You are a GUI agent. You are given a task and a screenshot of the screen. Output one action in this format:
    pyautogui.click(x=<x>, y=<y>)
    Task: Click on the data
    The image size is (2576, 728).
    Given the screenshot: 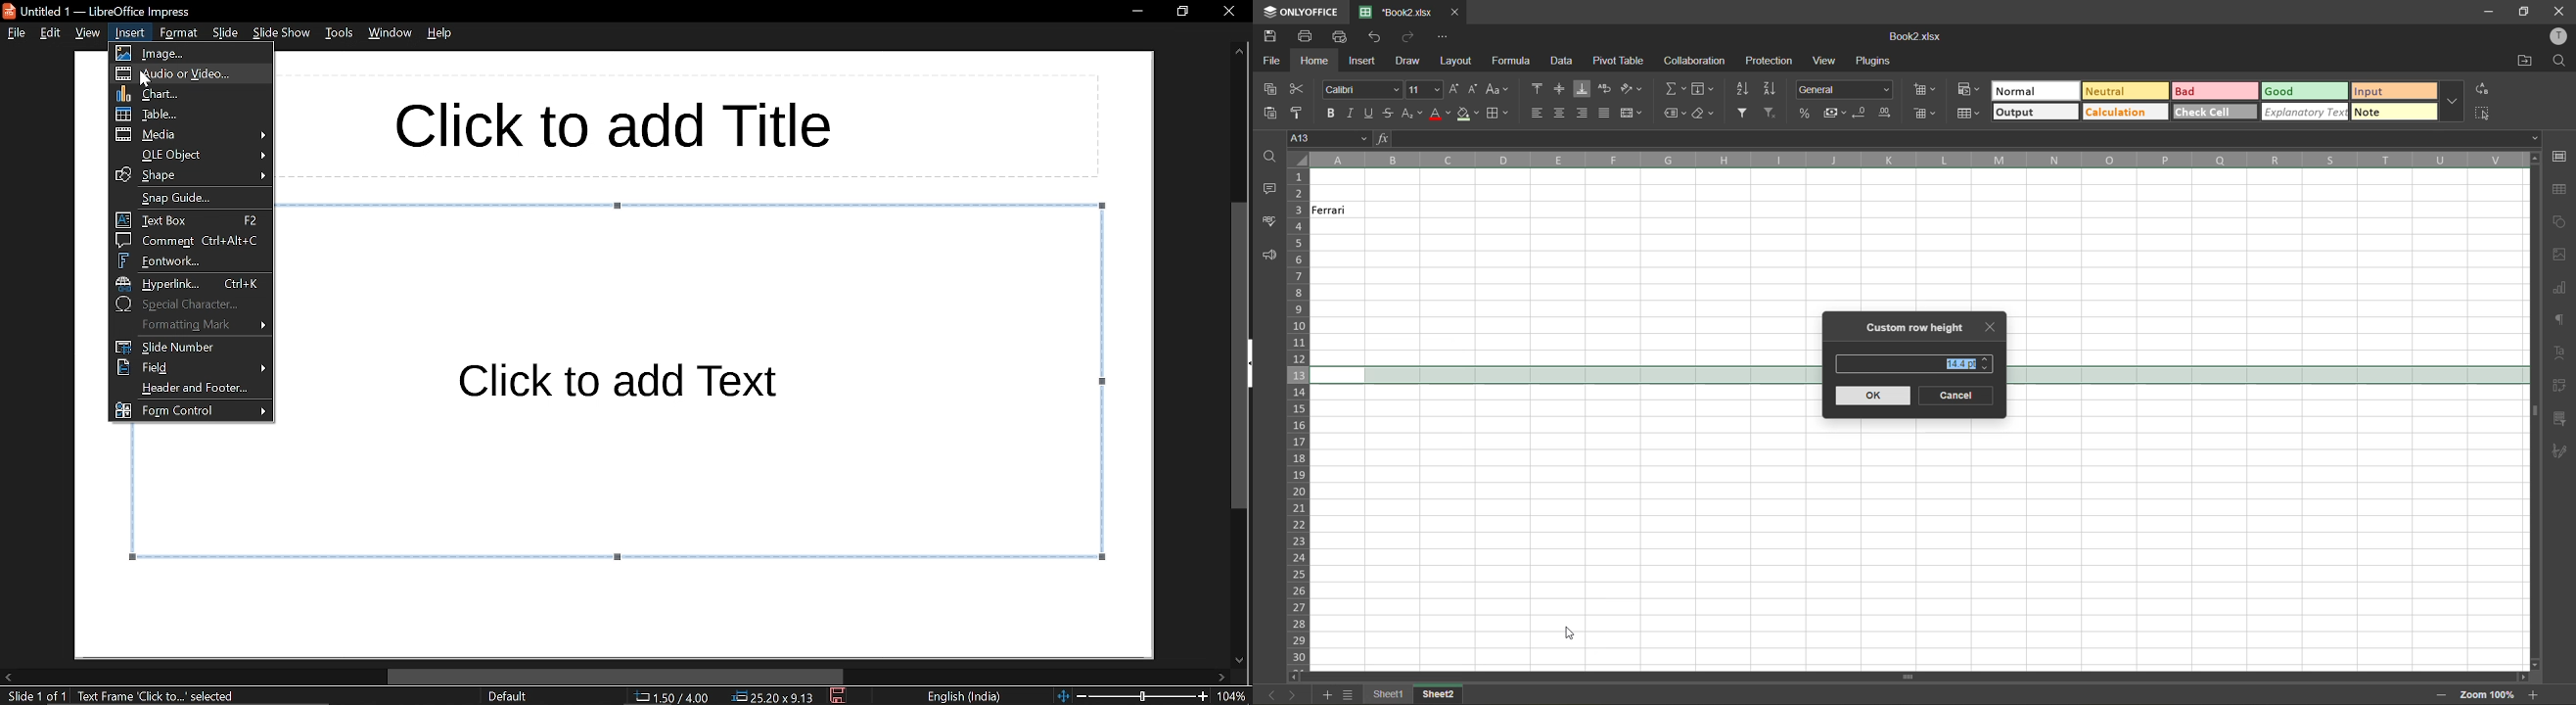 What is the action you would take?
    pyautogui.click(x=1560, y=61)
    